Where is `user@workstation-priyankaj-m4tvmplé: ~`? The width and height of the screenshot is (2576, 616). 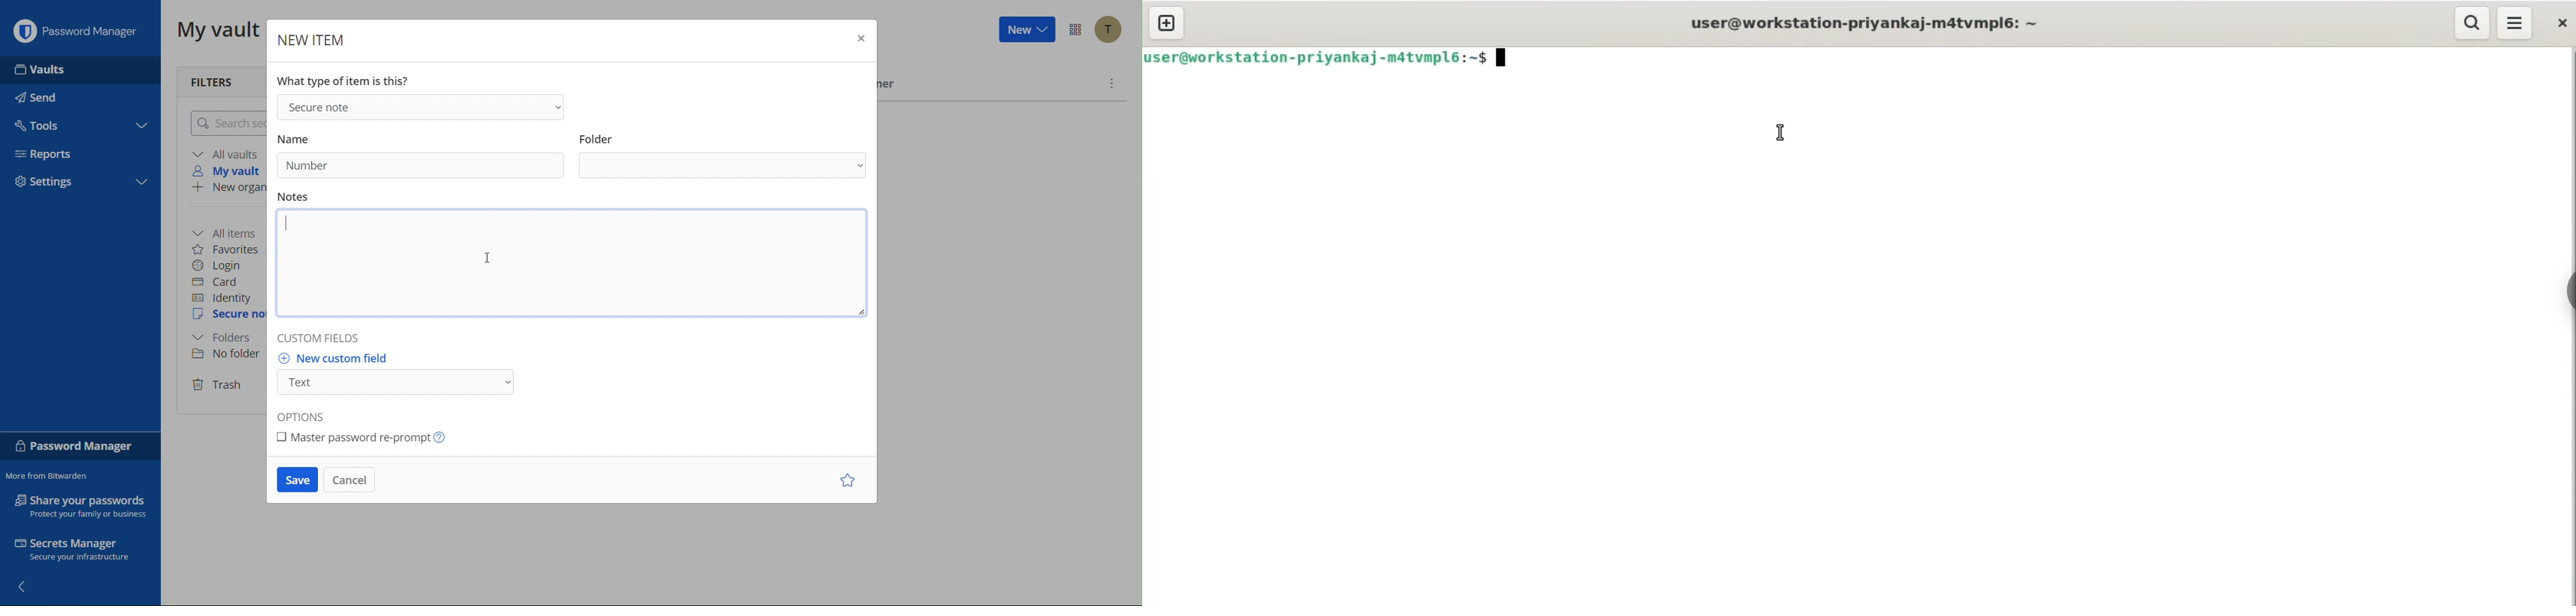
user@workstation-priyankaj-m4tvmplé: ~ is located at coordinates (1870, 24).